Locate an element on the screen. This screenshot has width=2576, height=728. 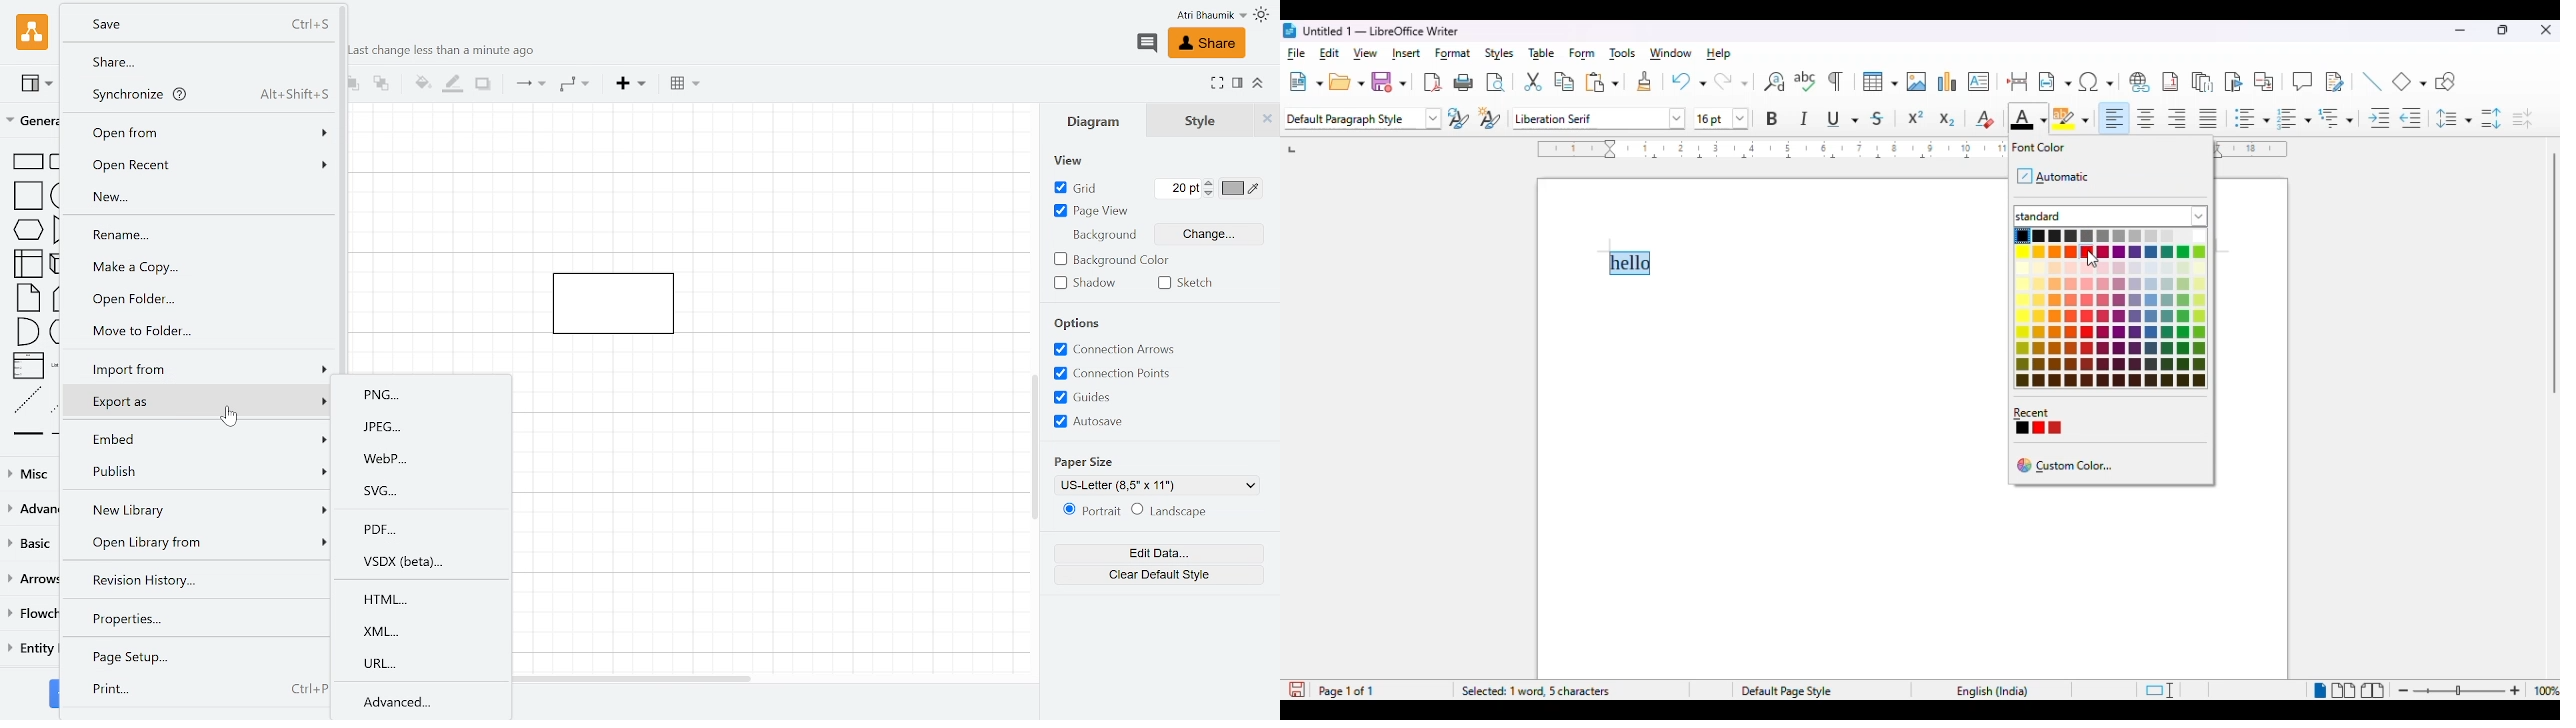
New library is located at coordinates (199, 510).